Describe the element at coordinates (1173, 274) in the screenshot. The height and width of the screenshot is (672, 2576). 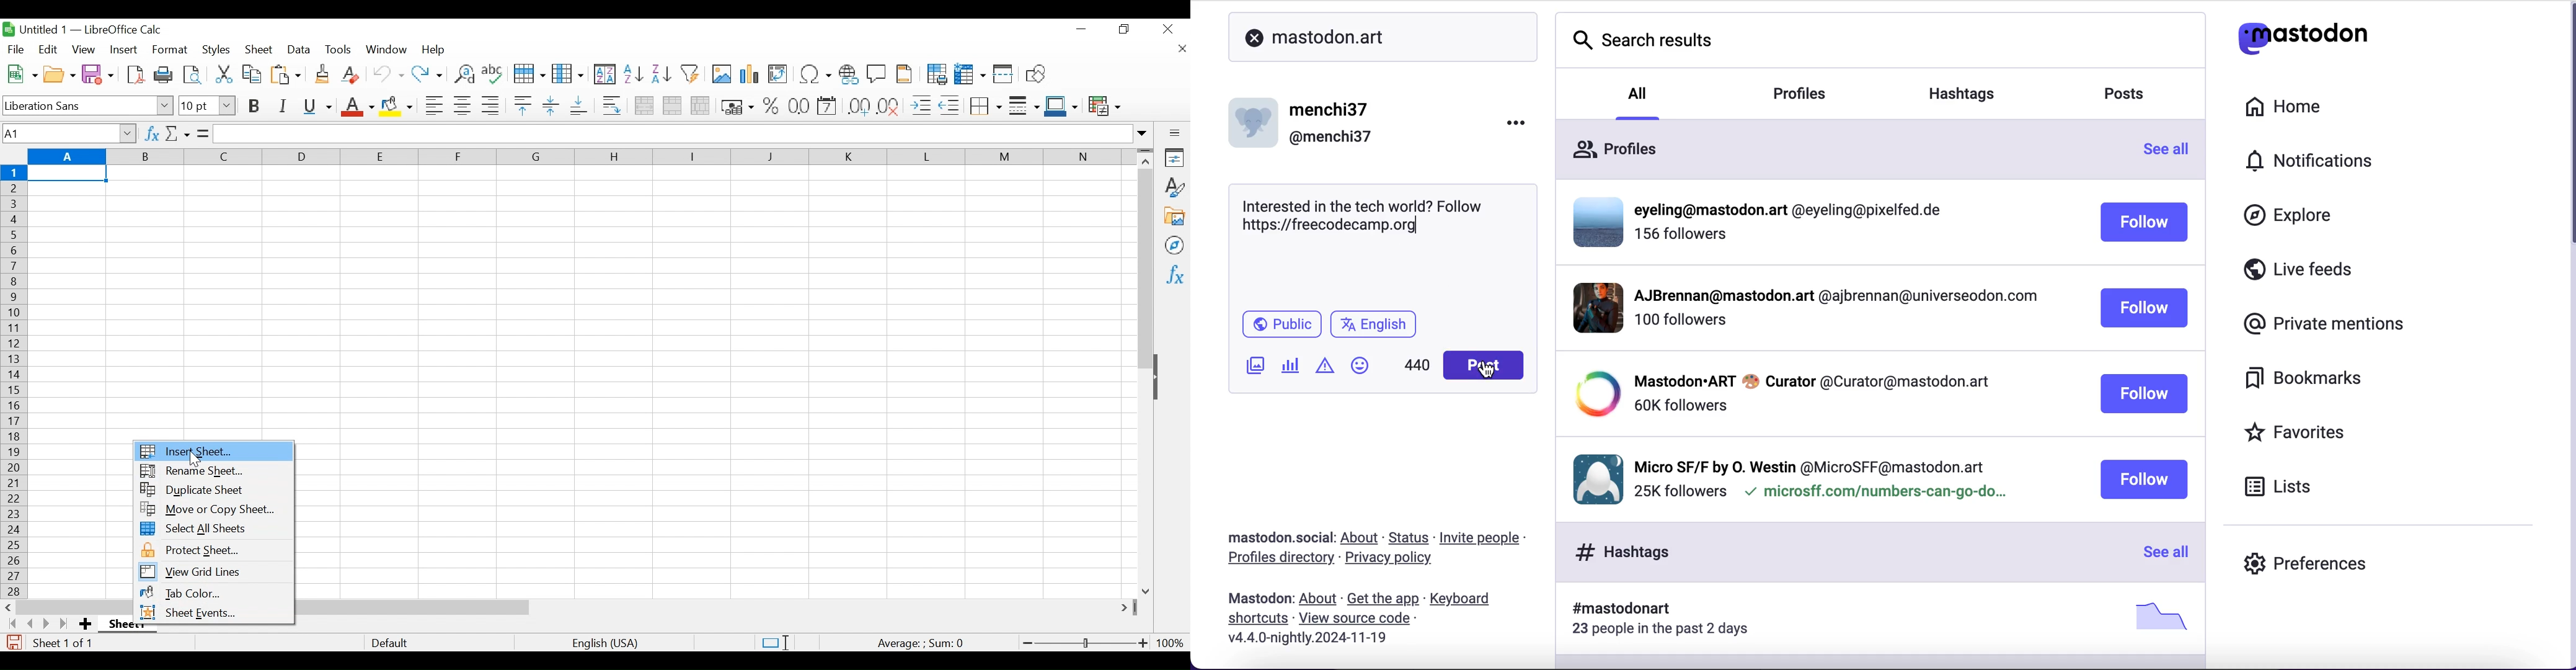
I see `Functions` at that location.